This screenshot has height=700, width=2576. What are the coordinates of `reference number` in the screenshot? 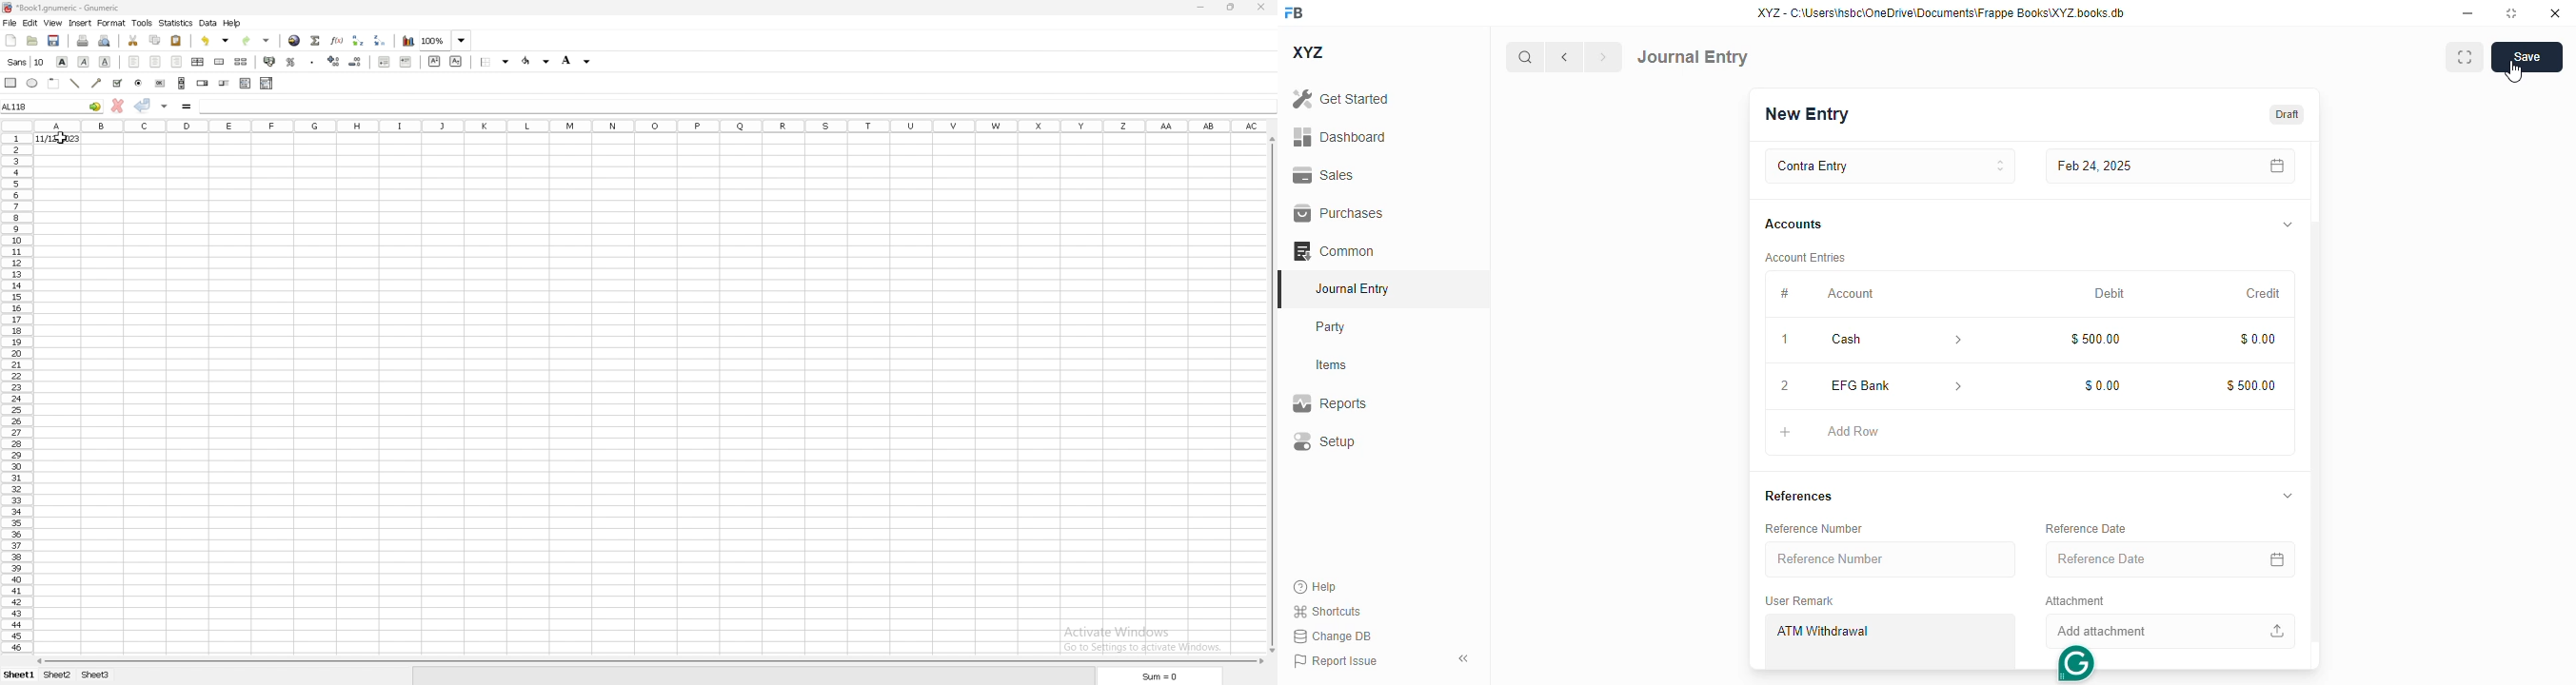 It's located at (1892, 559).